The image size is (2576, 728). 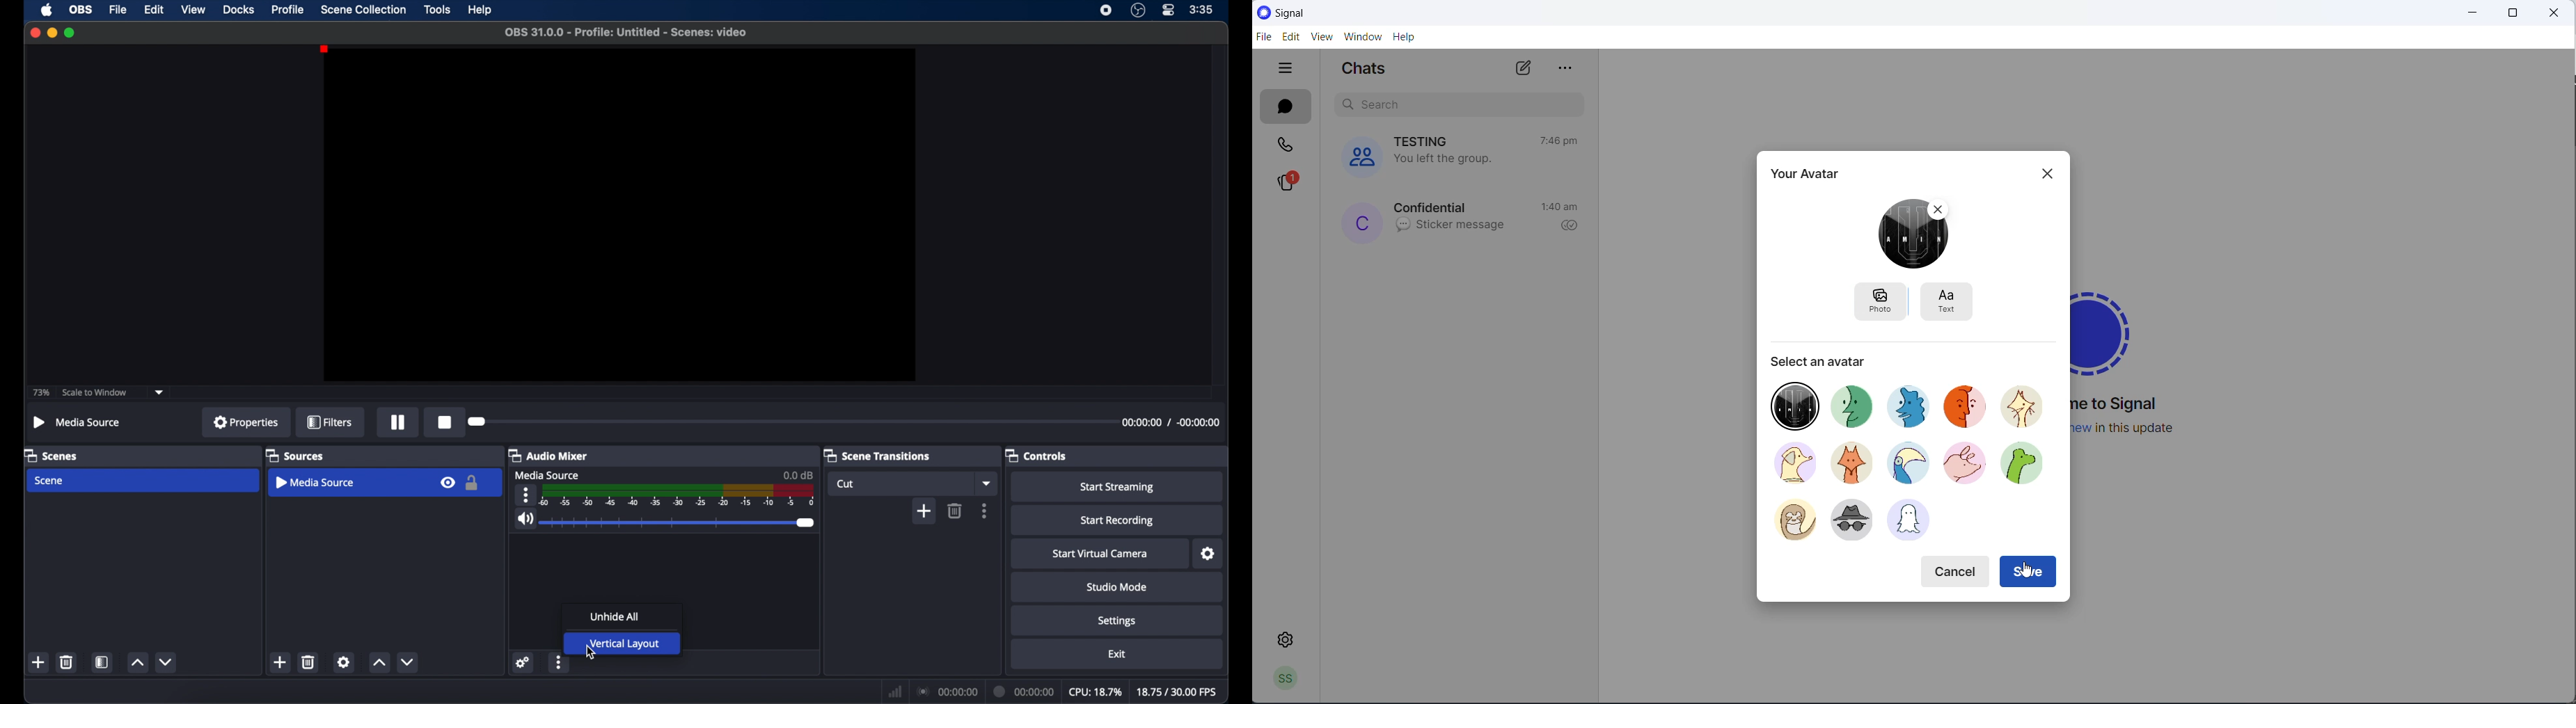 I want to click on network, so click(x=894, y=690).